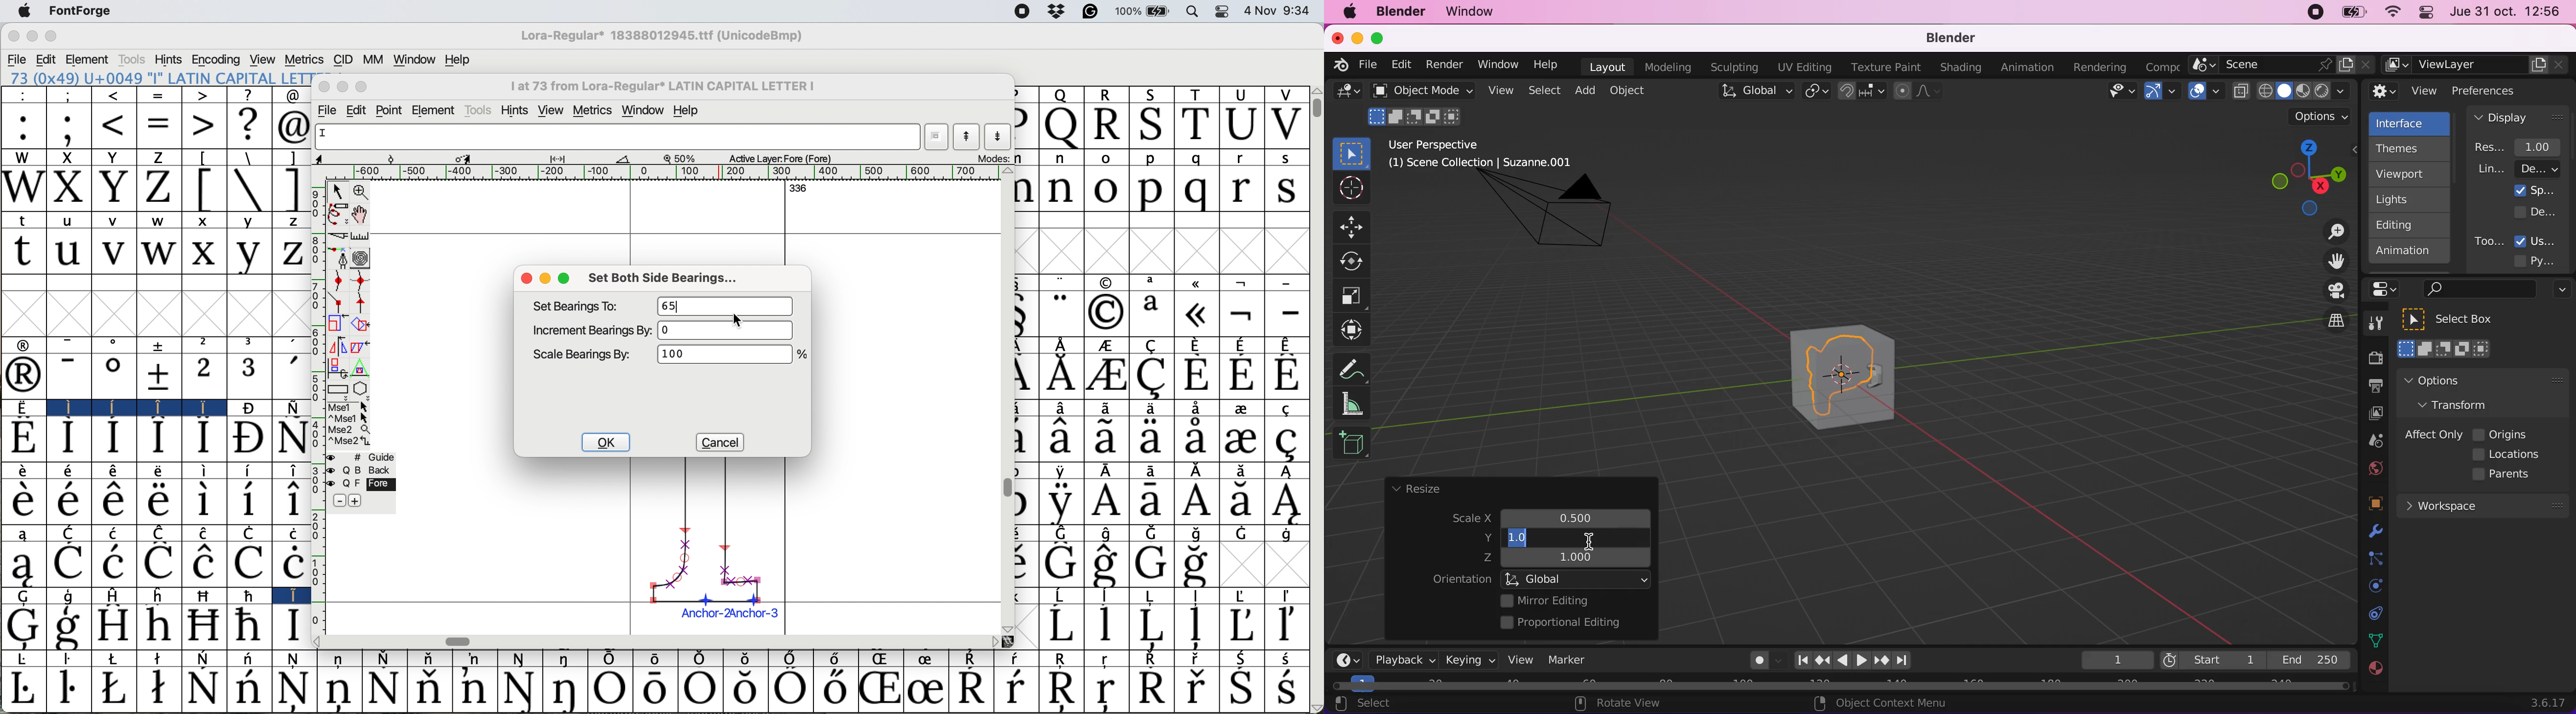  Describe the element at coordinates (2206, 92) in the screenshot. I see `overlays` at that location.